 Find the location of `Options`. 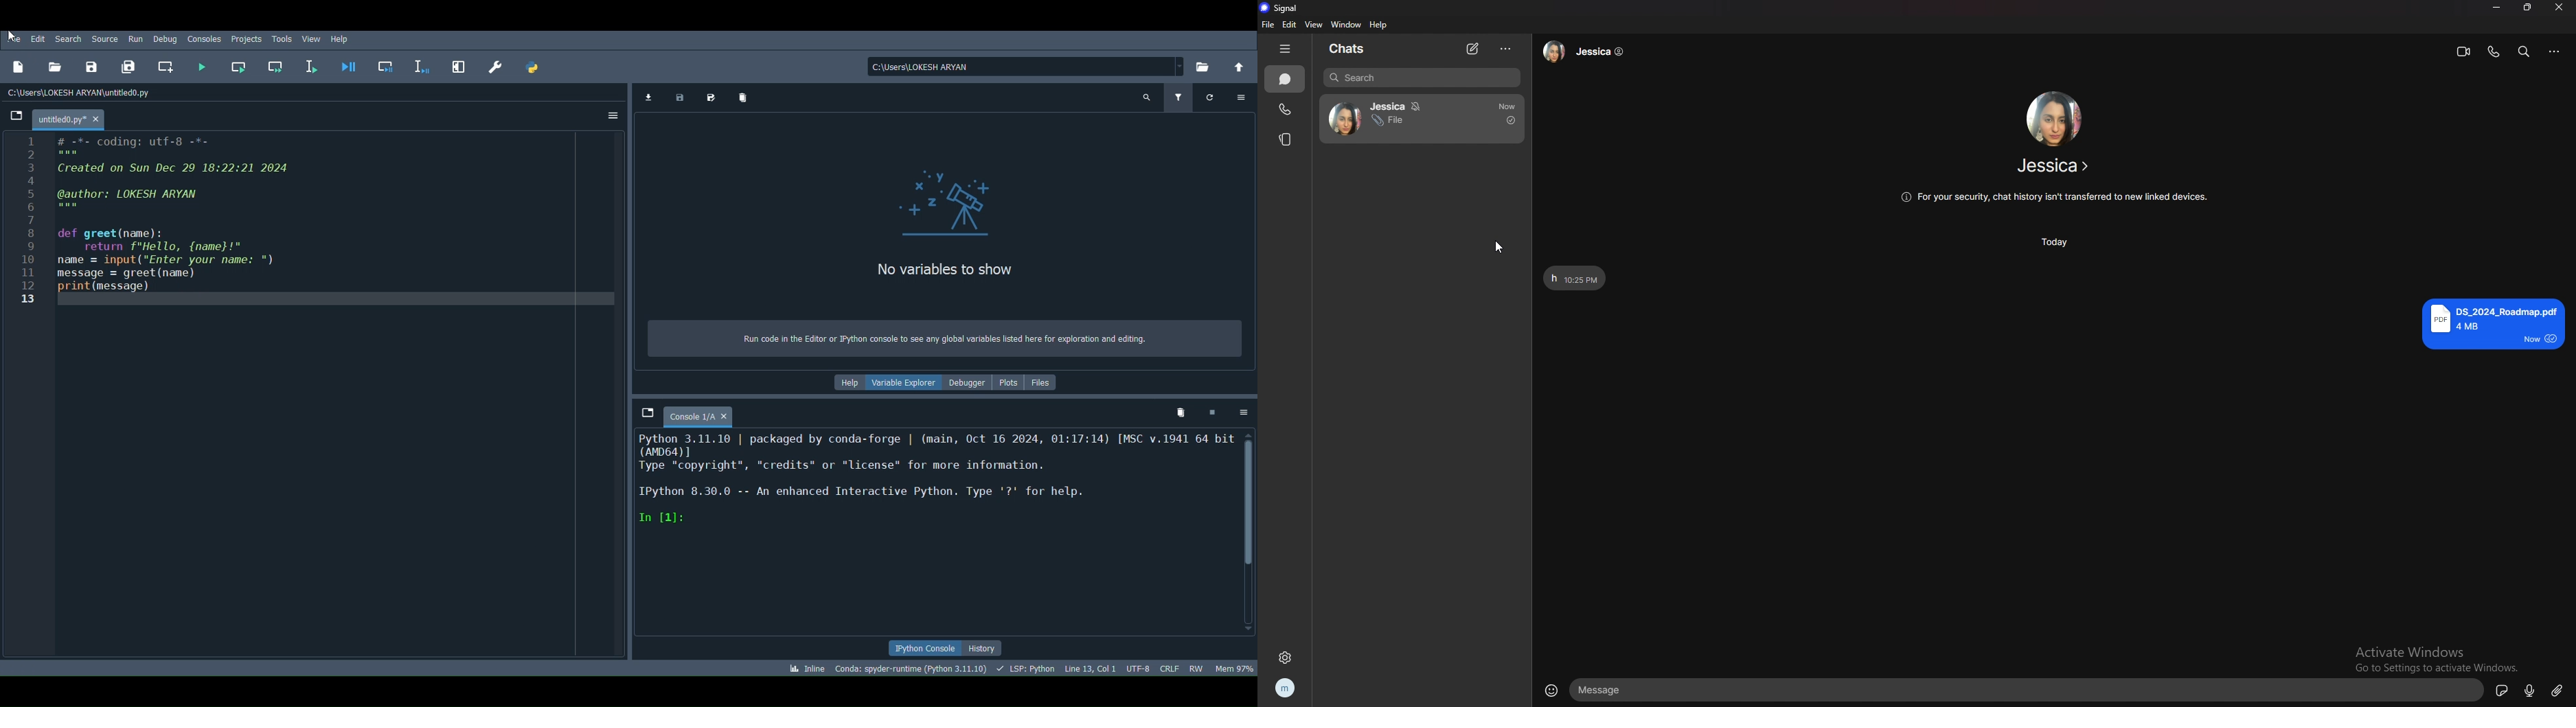

Options is located at coordinates (1242, 96).